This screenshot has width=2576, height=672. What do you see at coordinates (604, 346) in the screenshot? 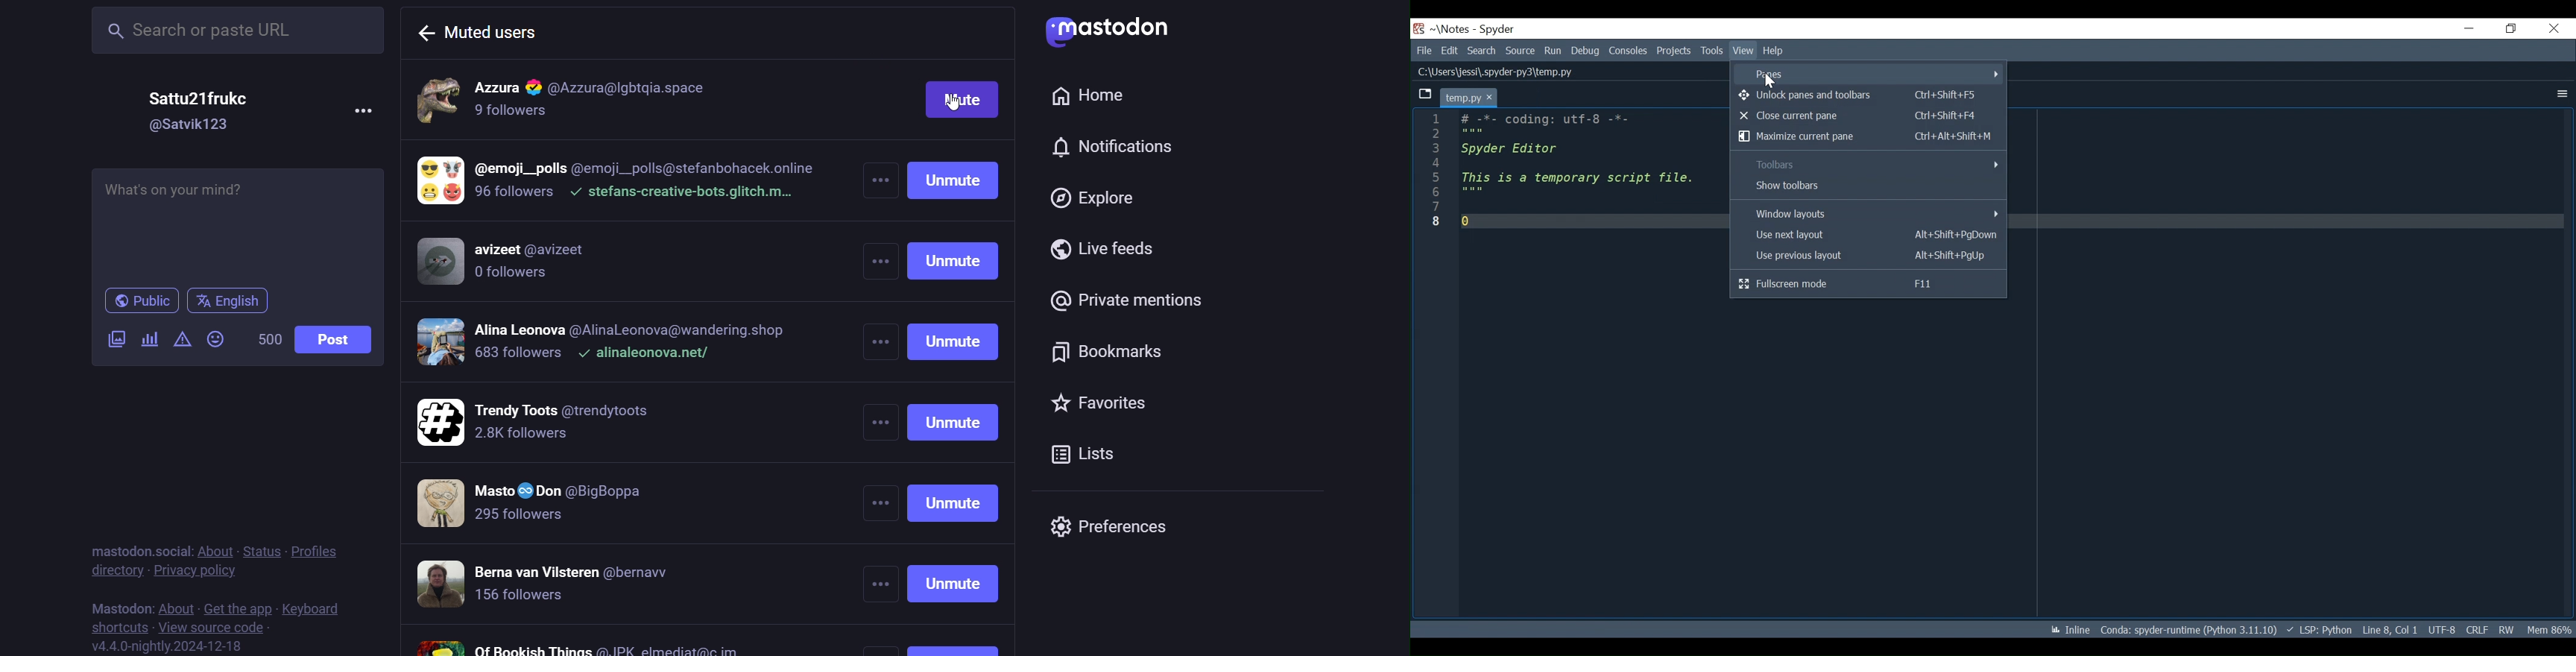
I see `muted user 4` at bounding box center [604, 346].